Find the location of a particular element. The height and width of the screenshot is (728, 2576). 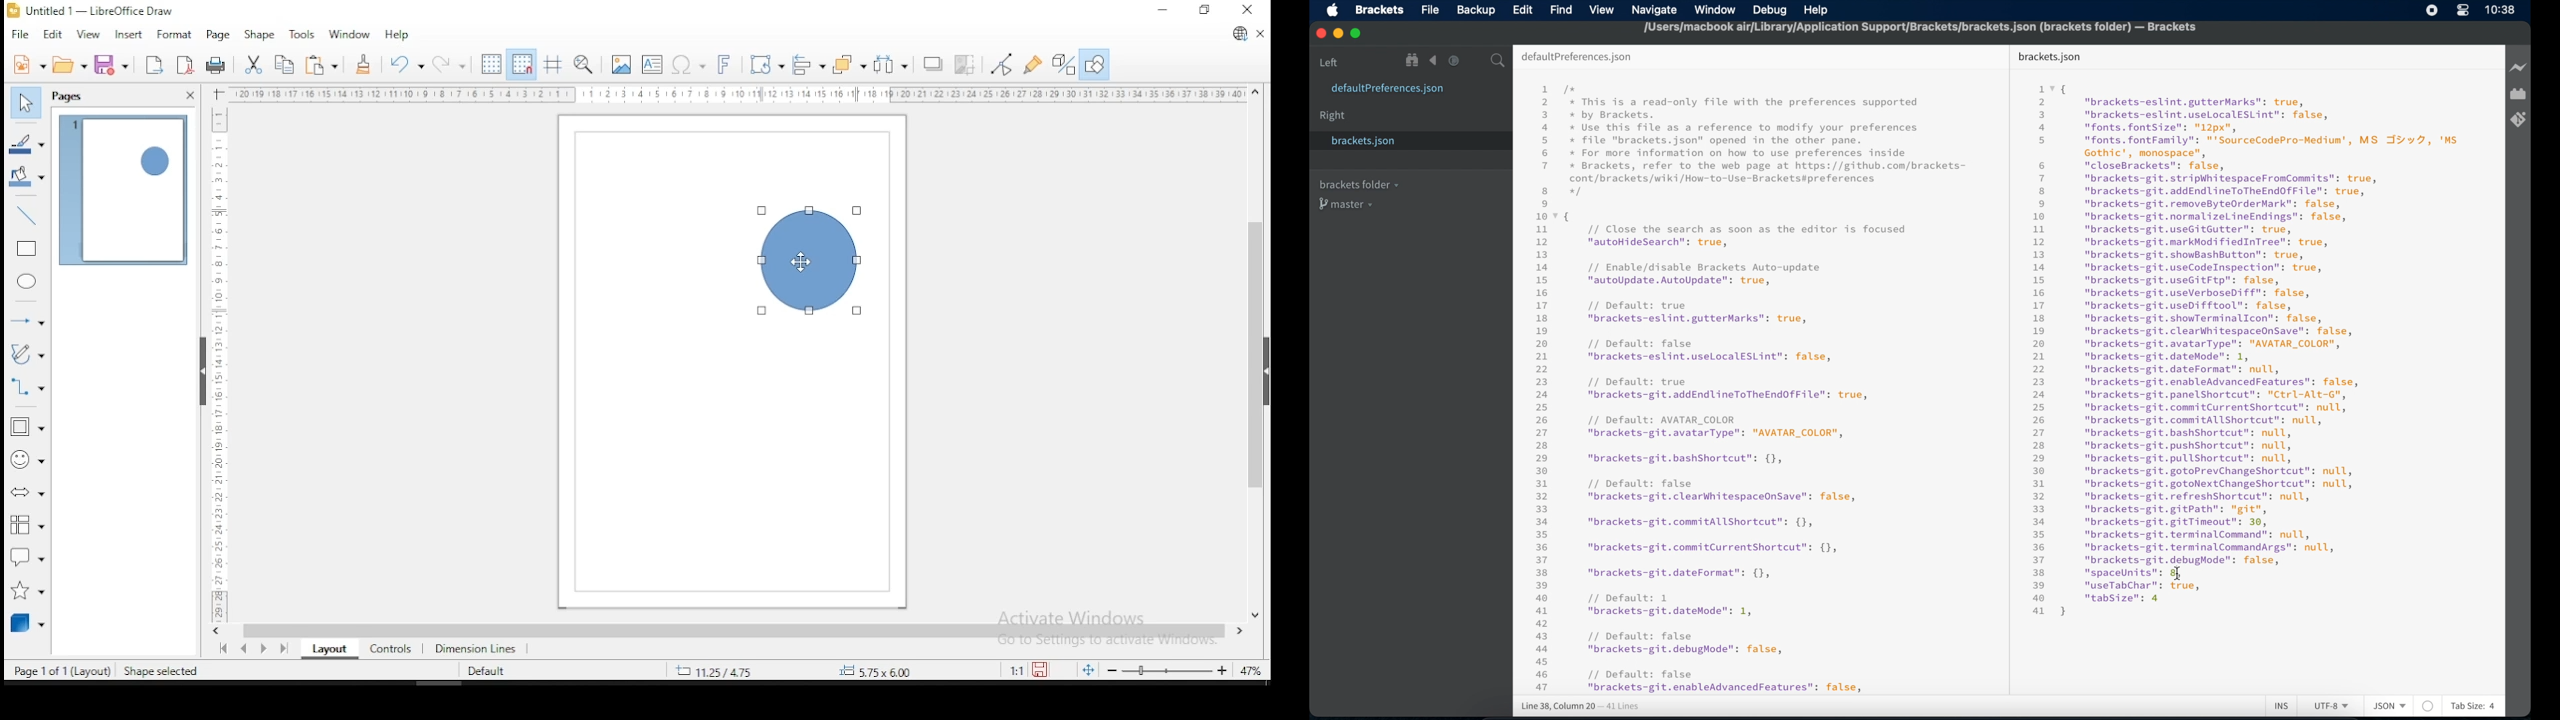

toggle point edit mode is located at coordinates (1000, 64).